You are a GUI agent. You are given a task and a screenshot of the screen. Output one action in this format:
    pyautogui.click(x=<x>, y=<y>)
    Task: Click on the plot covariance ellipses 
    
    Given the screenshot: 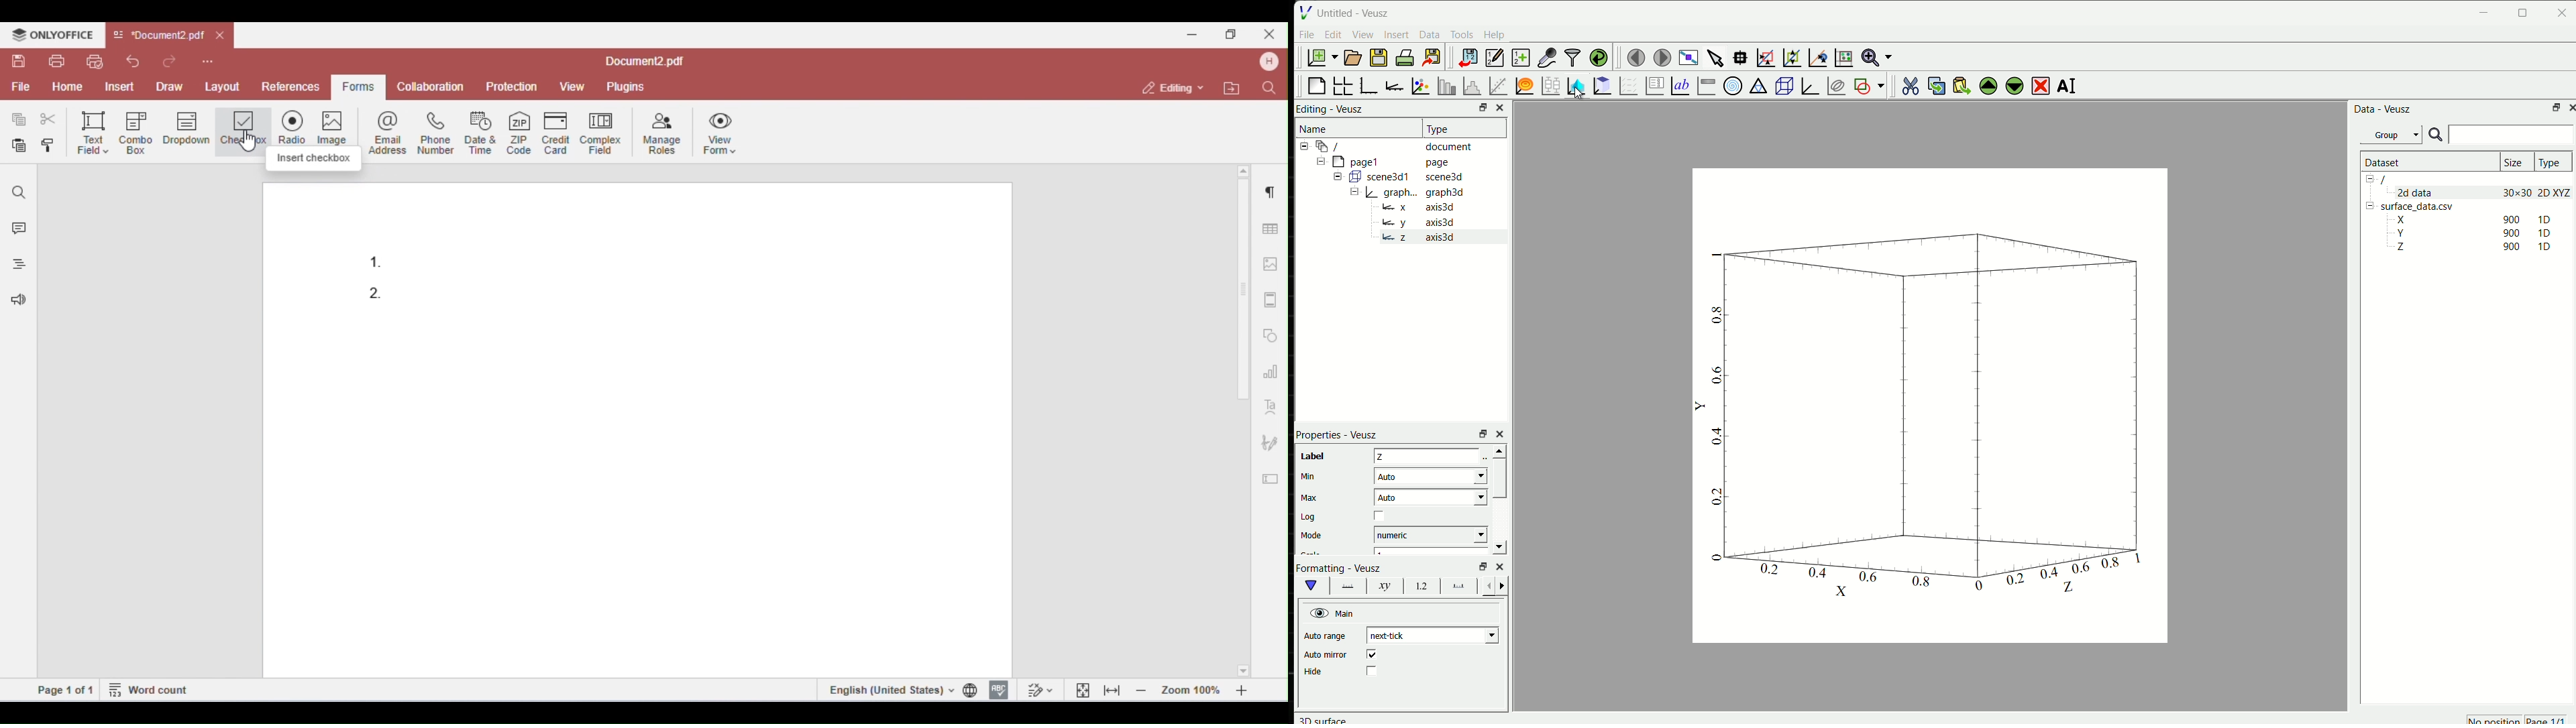 What is the action you would take?
    pyautogui.click(x=1837, y=85)
    